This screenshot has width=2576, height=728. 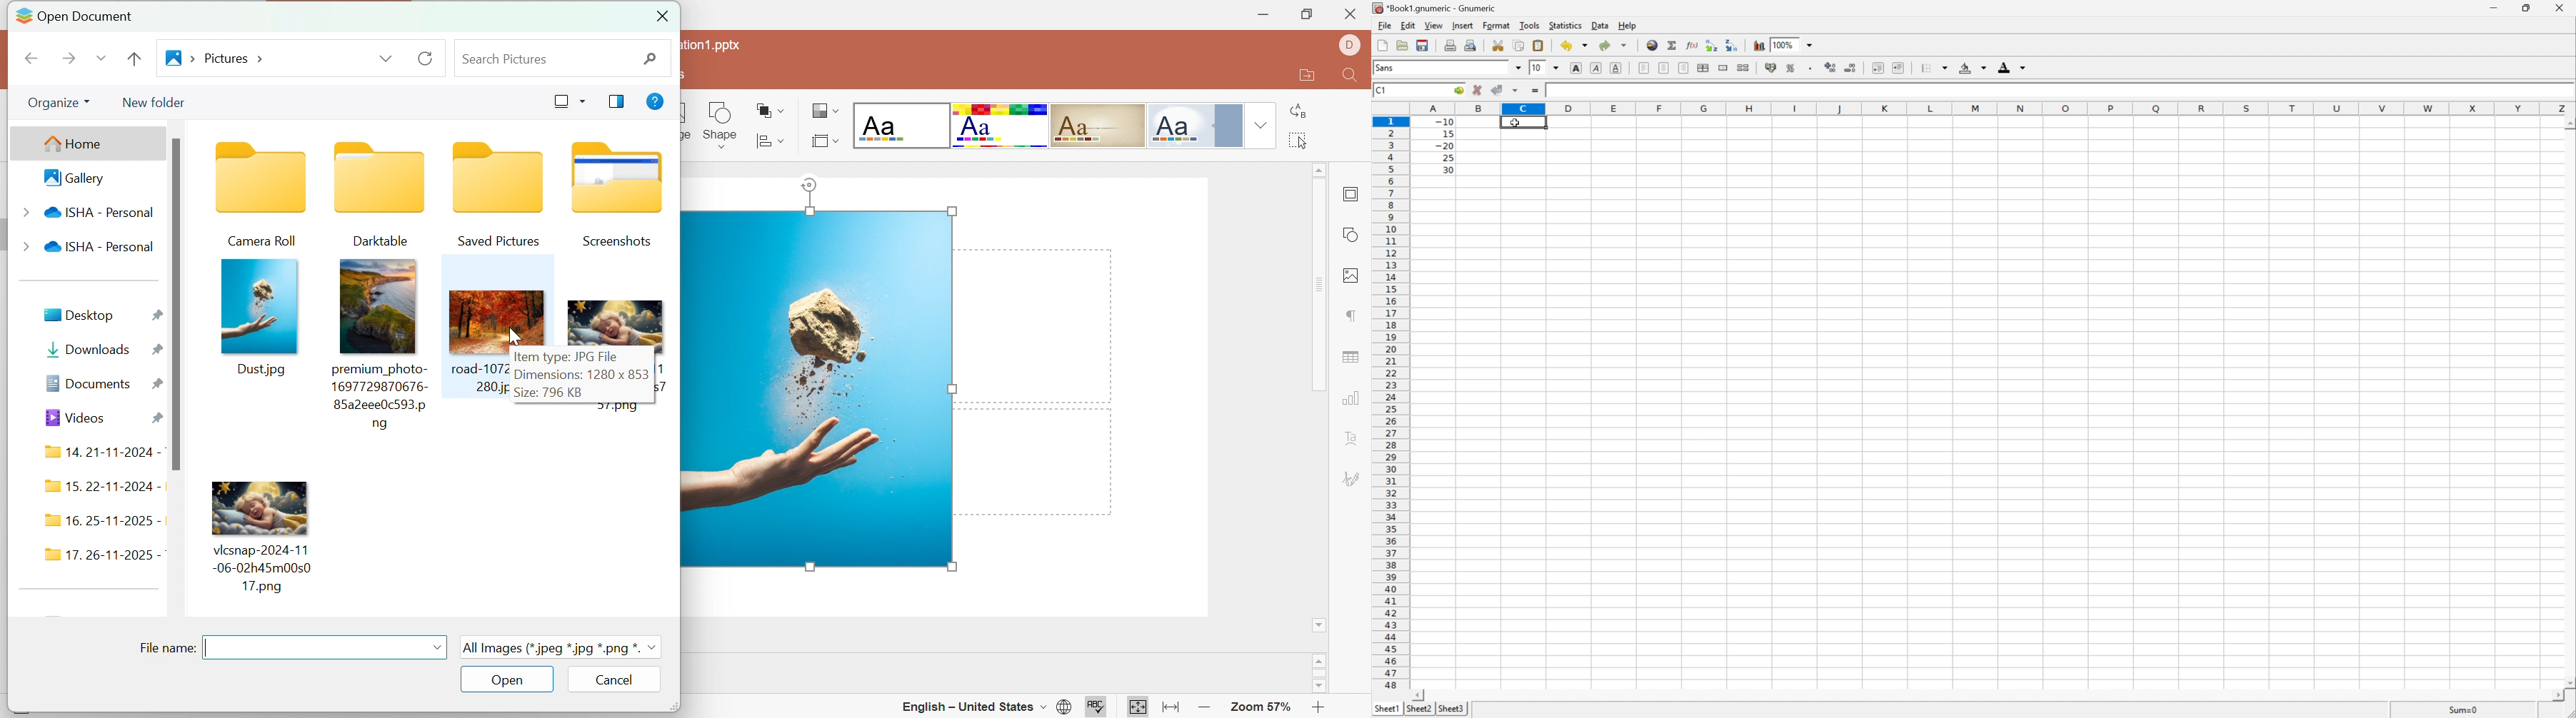 I want to click on Edit, so click(x=1409, y=24).